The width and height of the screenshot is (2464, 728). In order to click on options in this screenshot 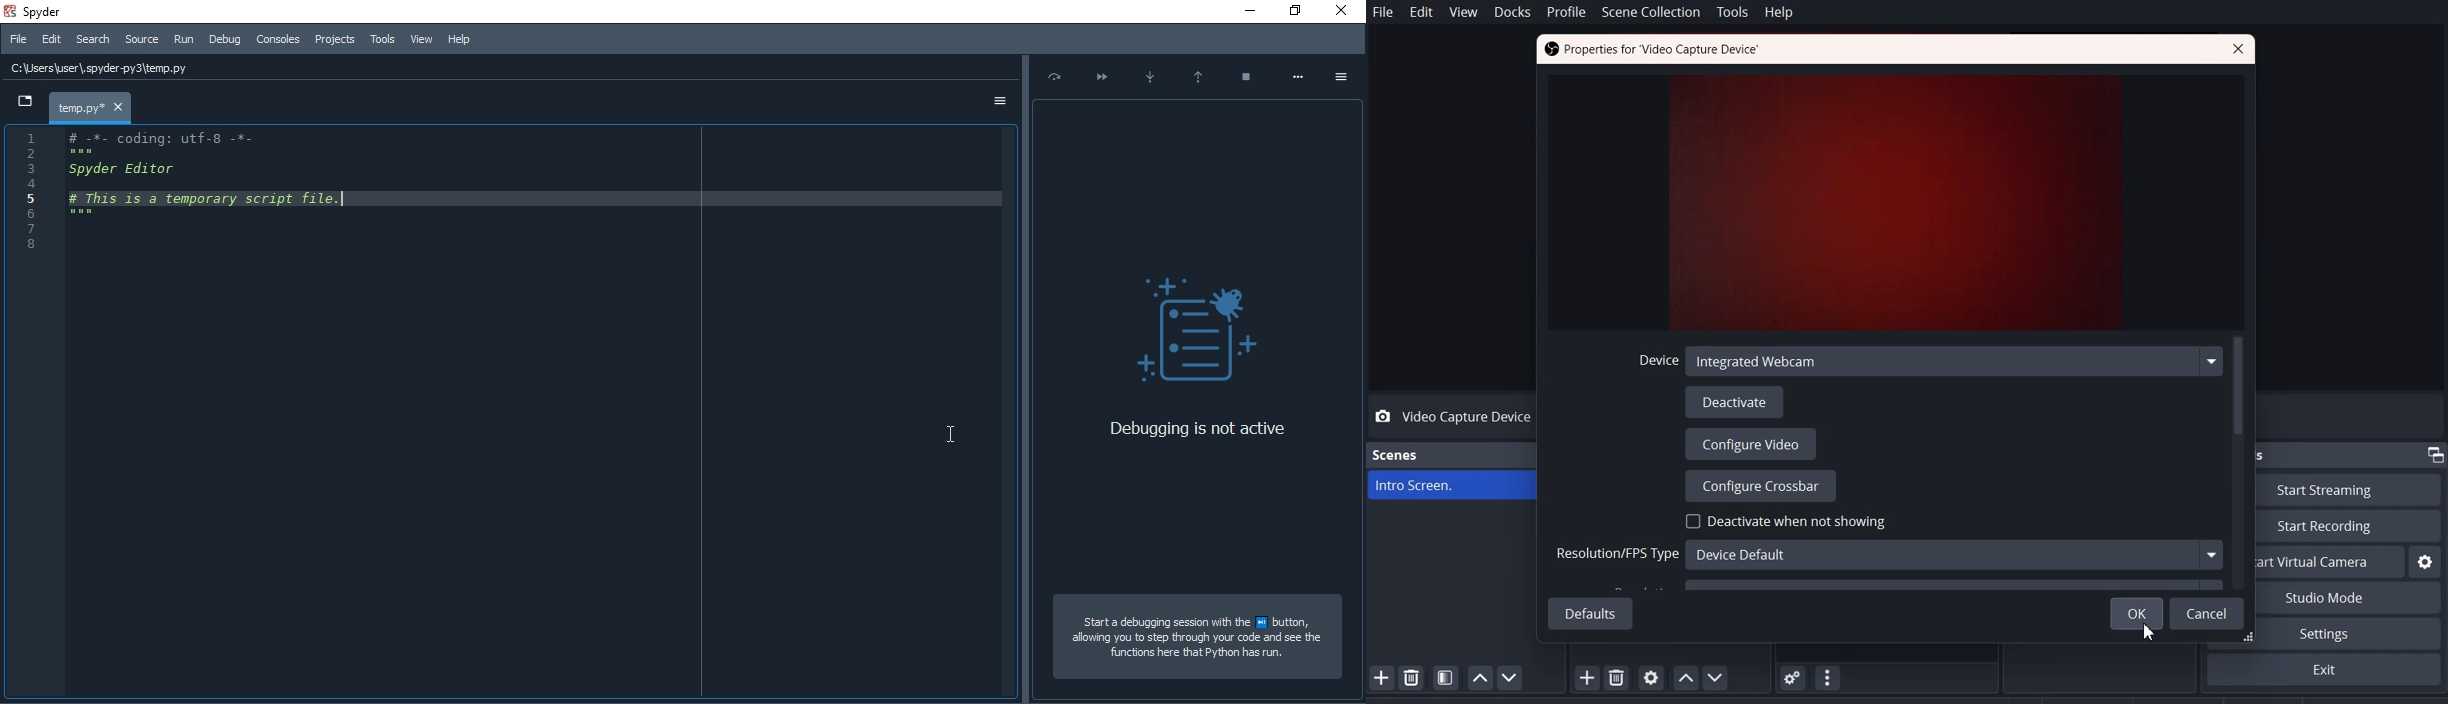, I will do `click(996, 103)`.